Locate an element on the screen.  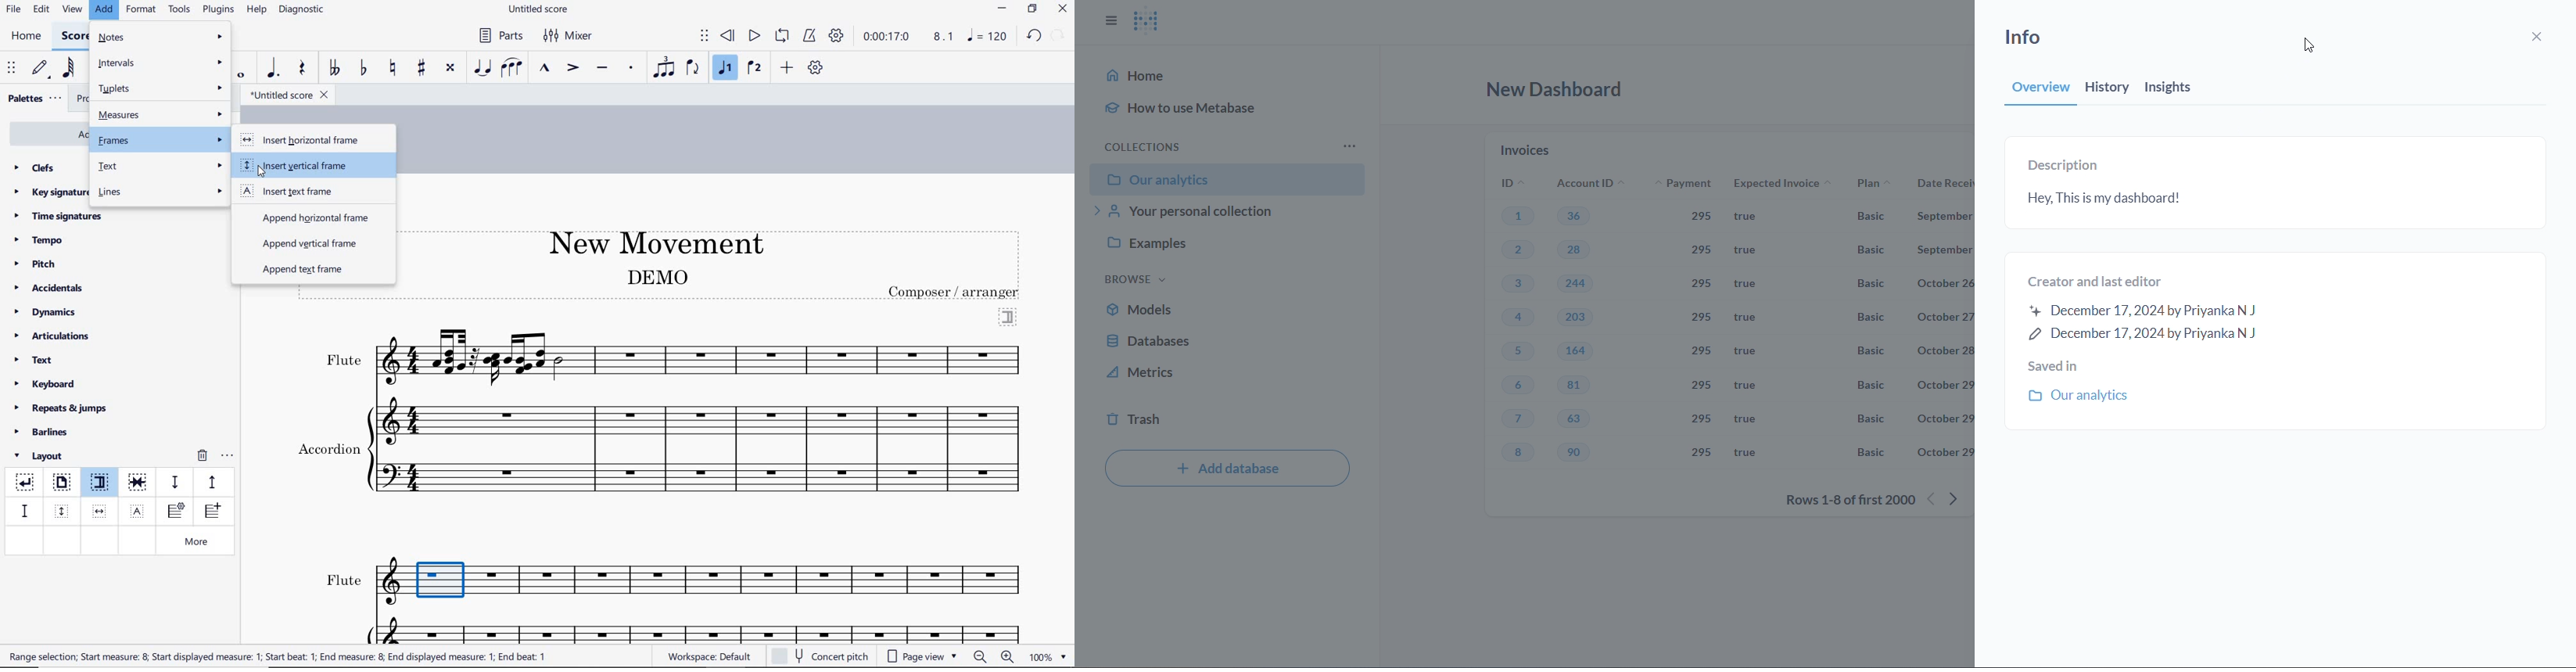
palettes is located at coordinates (33, 99).